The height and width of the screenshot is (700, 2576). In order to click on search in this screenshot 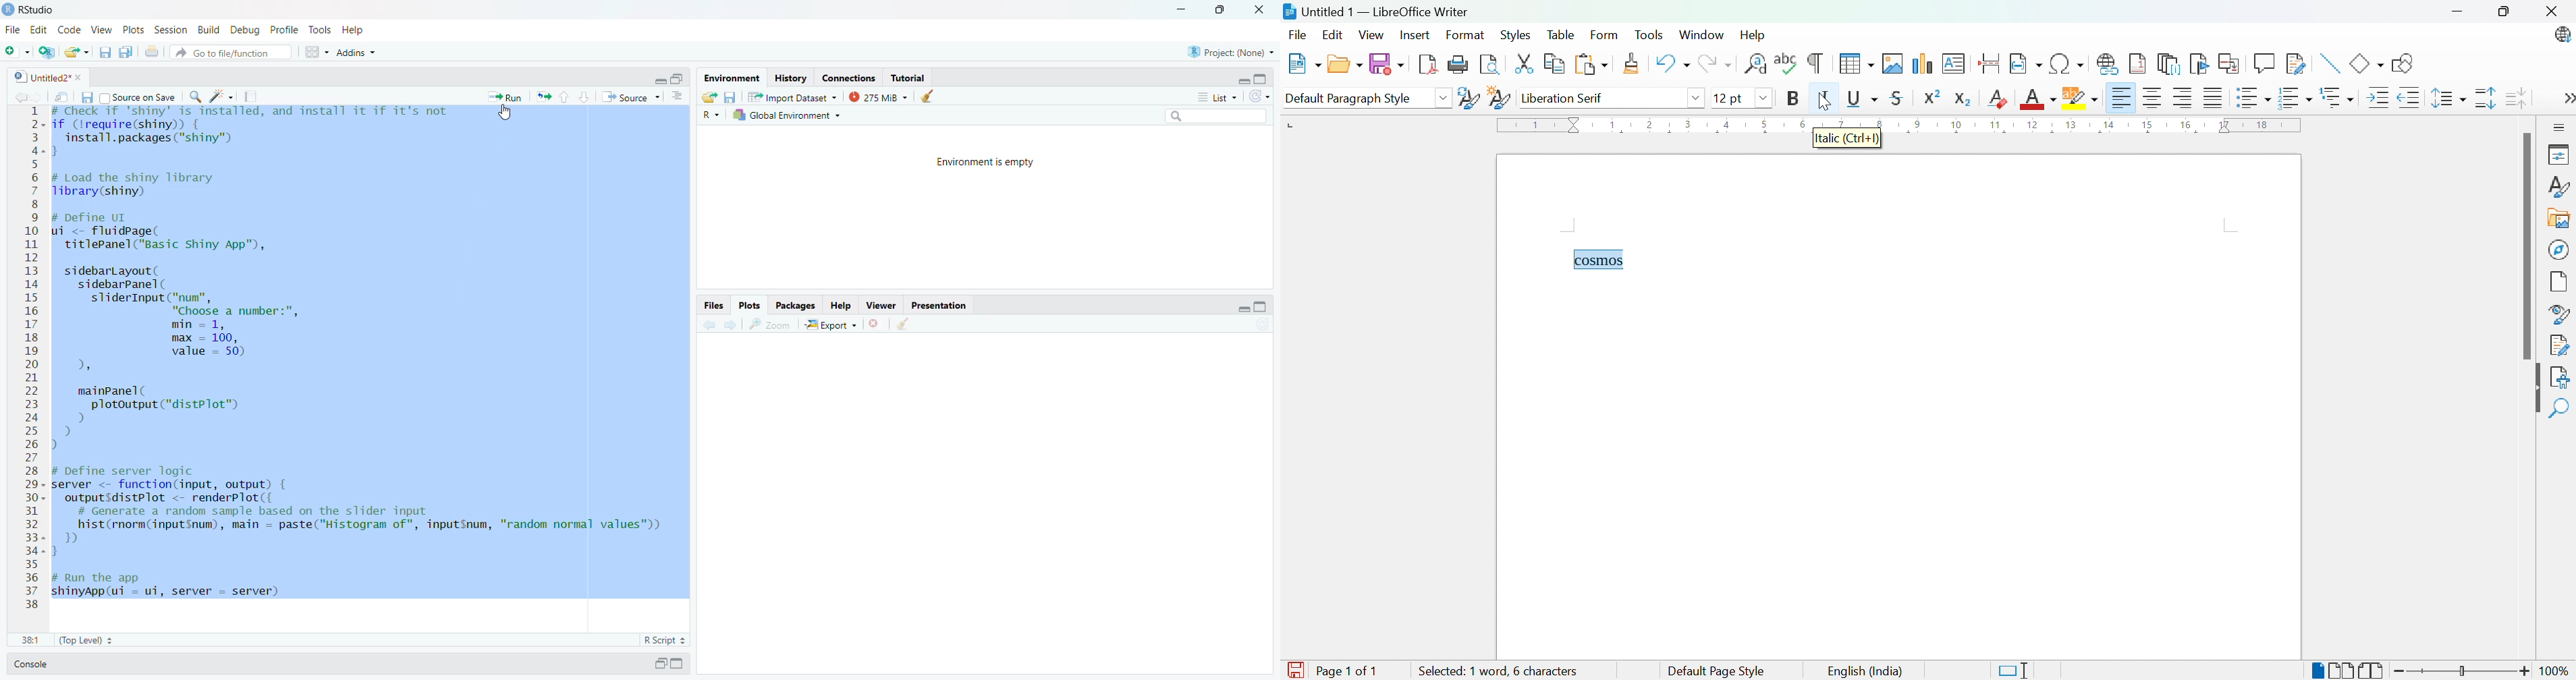, I will do `click(195, 97)`.